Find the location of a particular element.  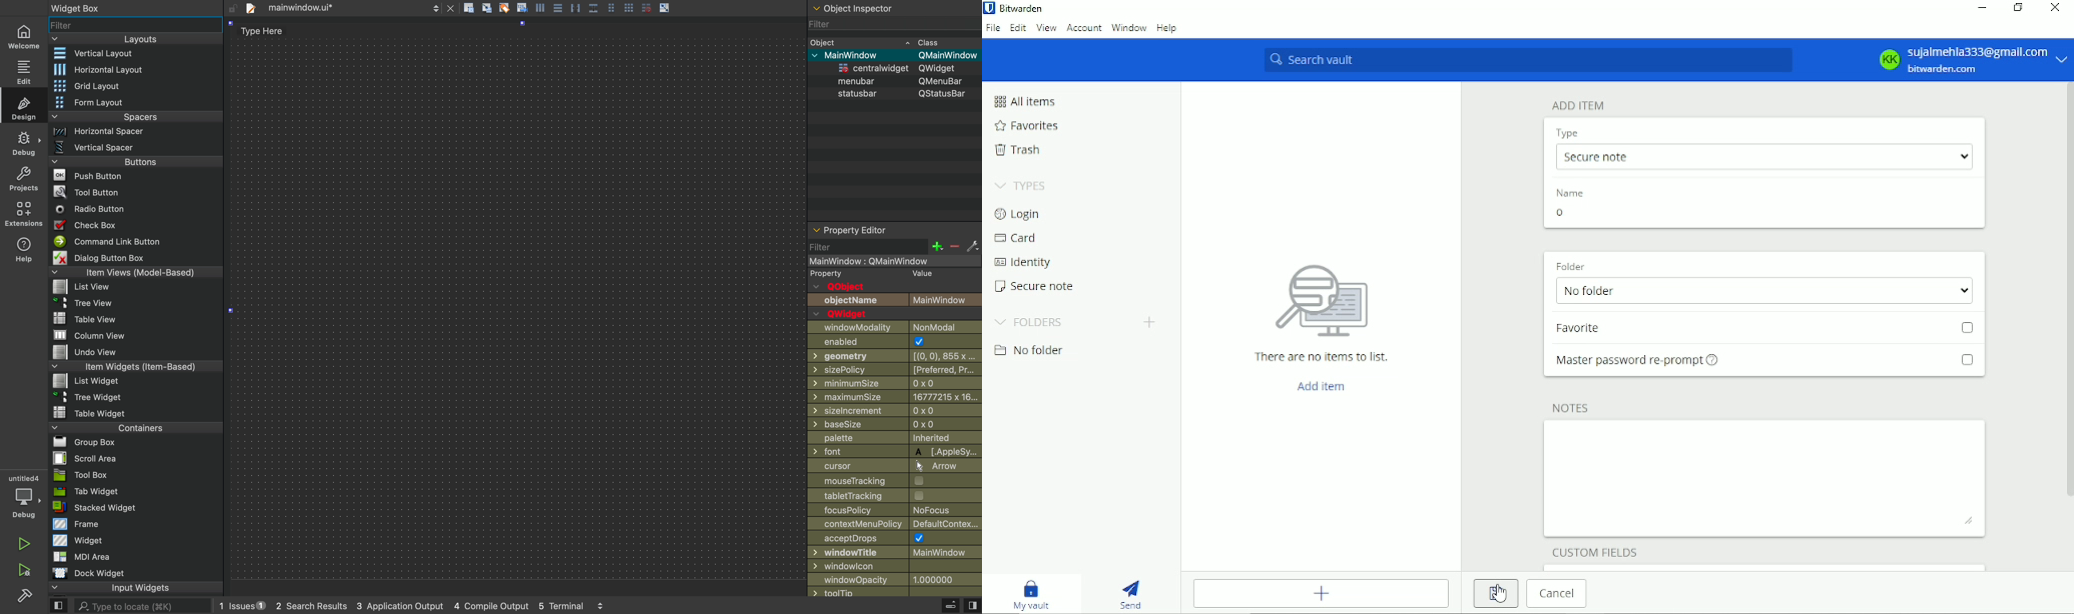

environmnt is located at coordinates (23, 214).